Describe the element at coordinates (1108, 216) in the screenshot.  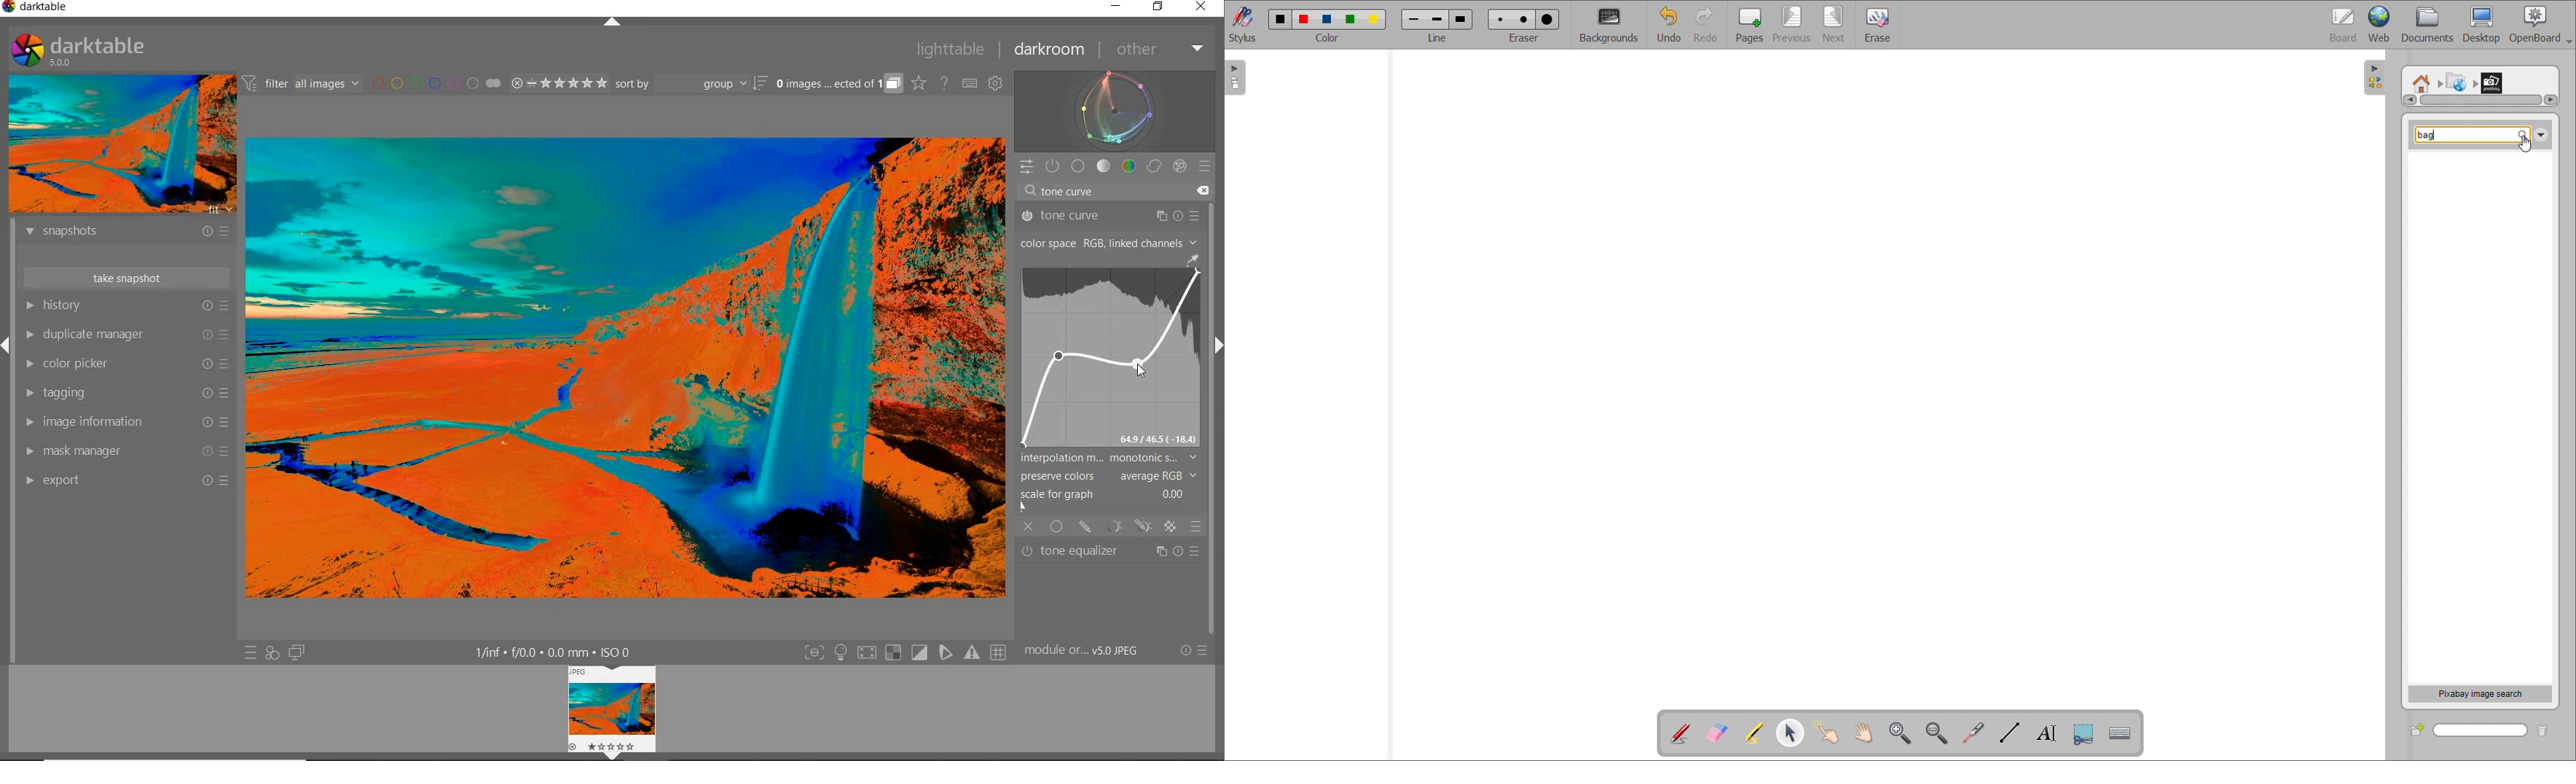
I see `tone curve` at that location.